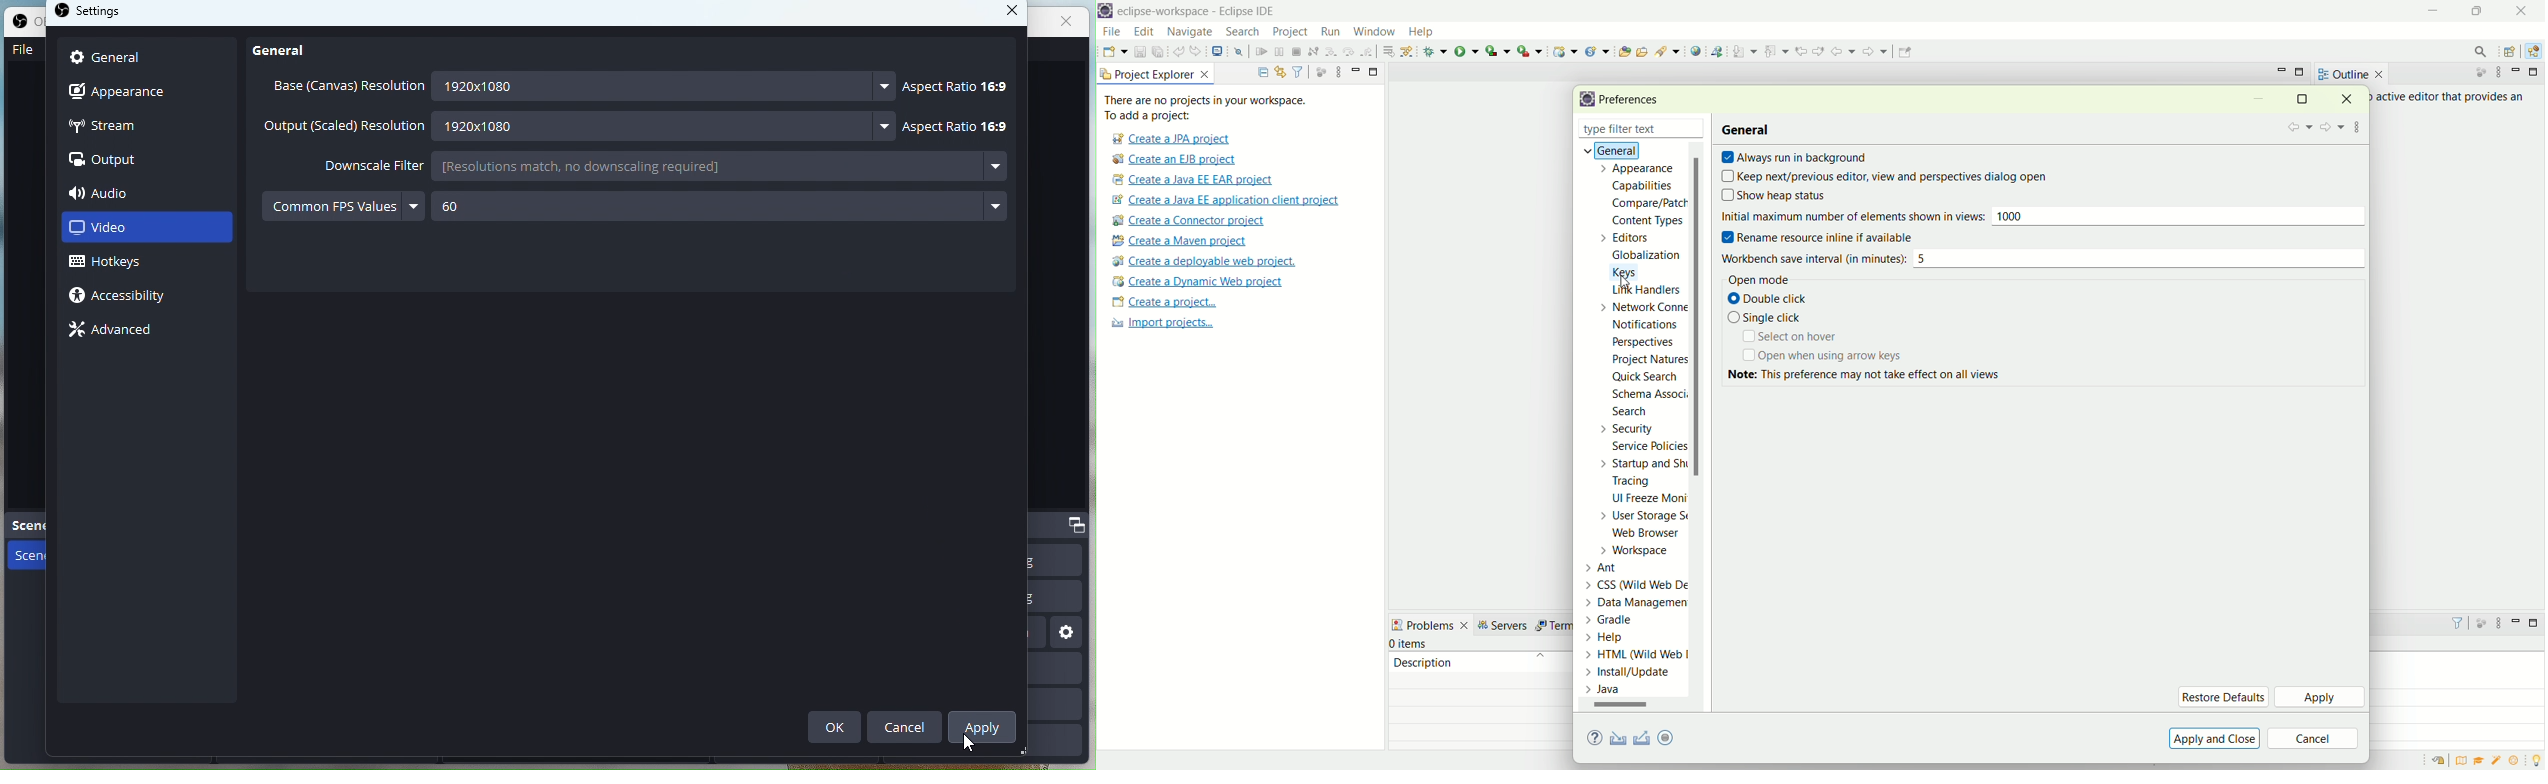 The image size is (2548, 784). I want to click on cursor, so click(1627, 283).